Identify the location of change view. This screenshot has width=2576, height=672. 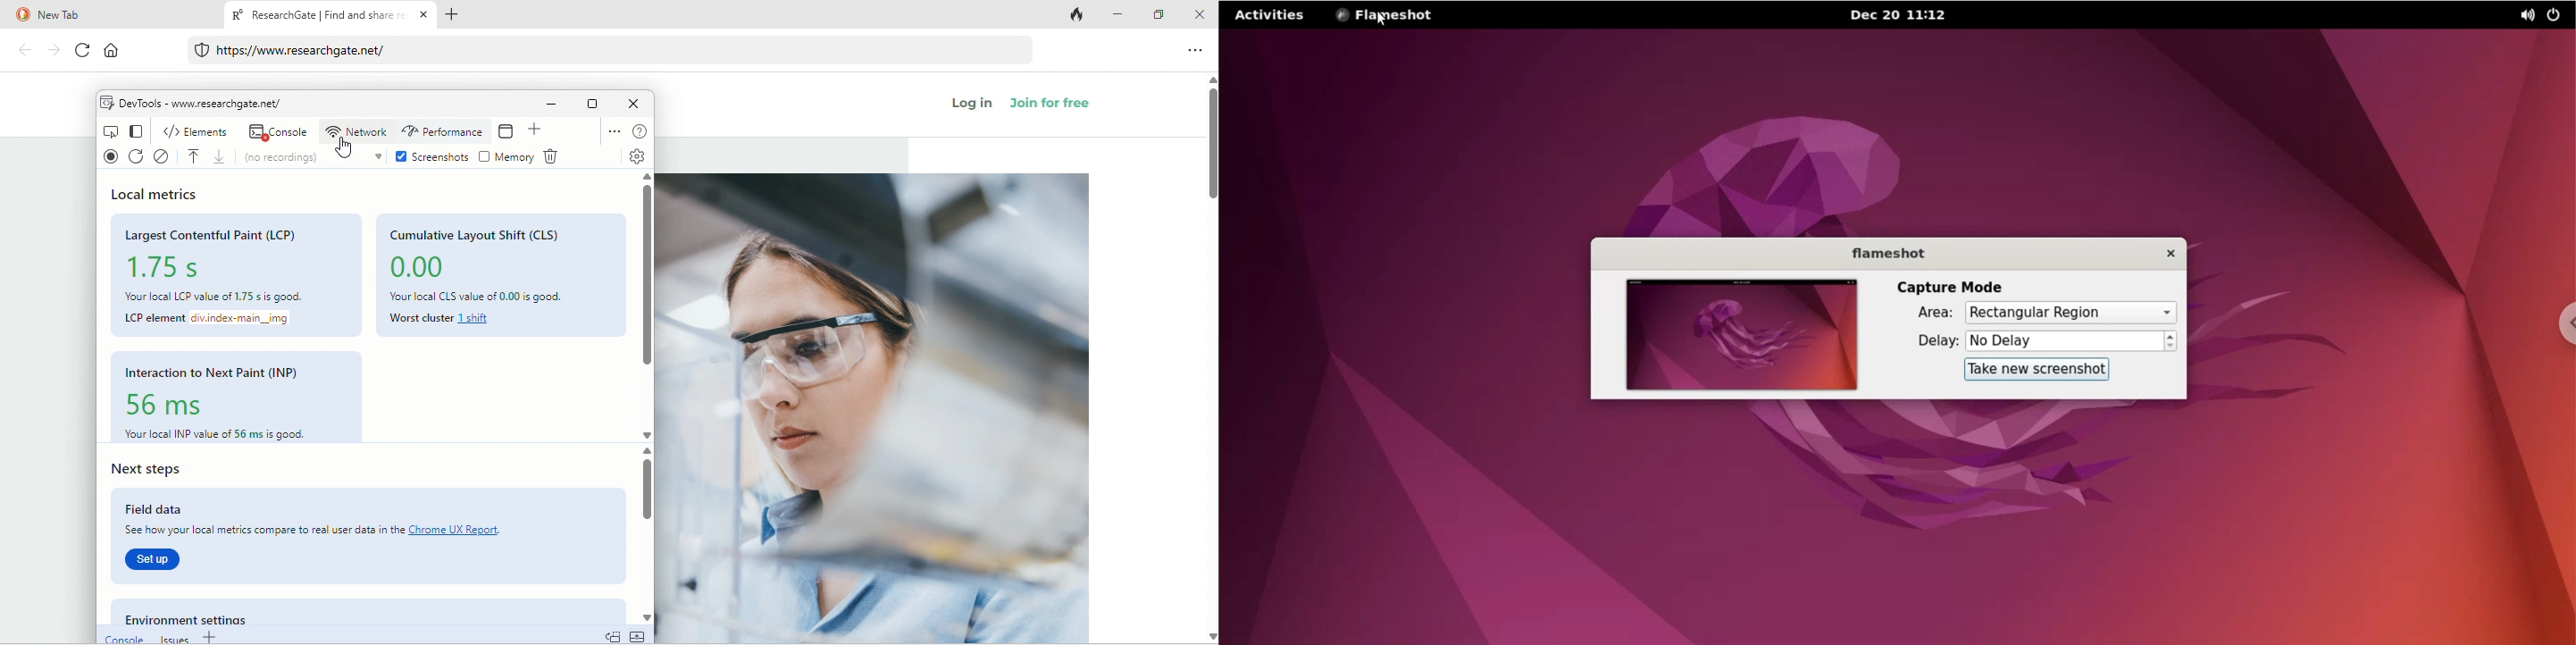
(134, 130).